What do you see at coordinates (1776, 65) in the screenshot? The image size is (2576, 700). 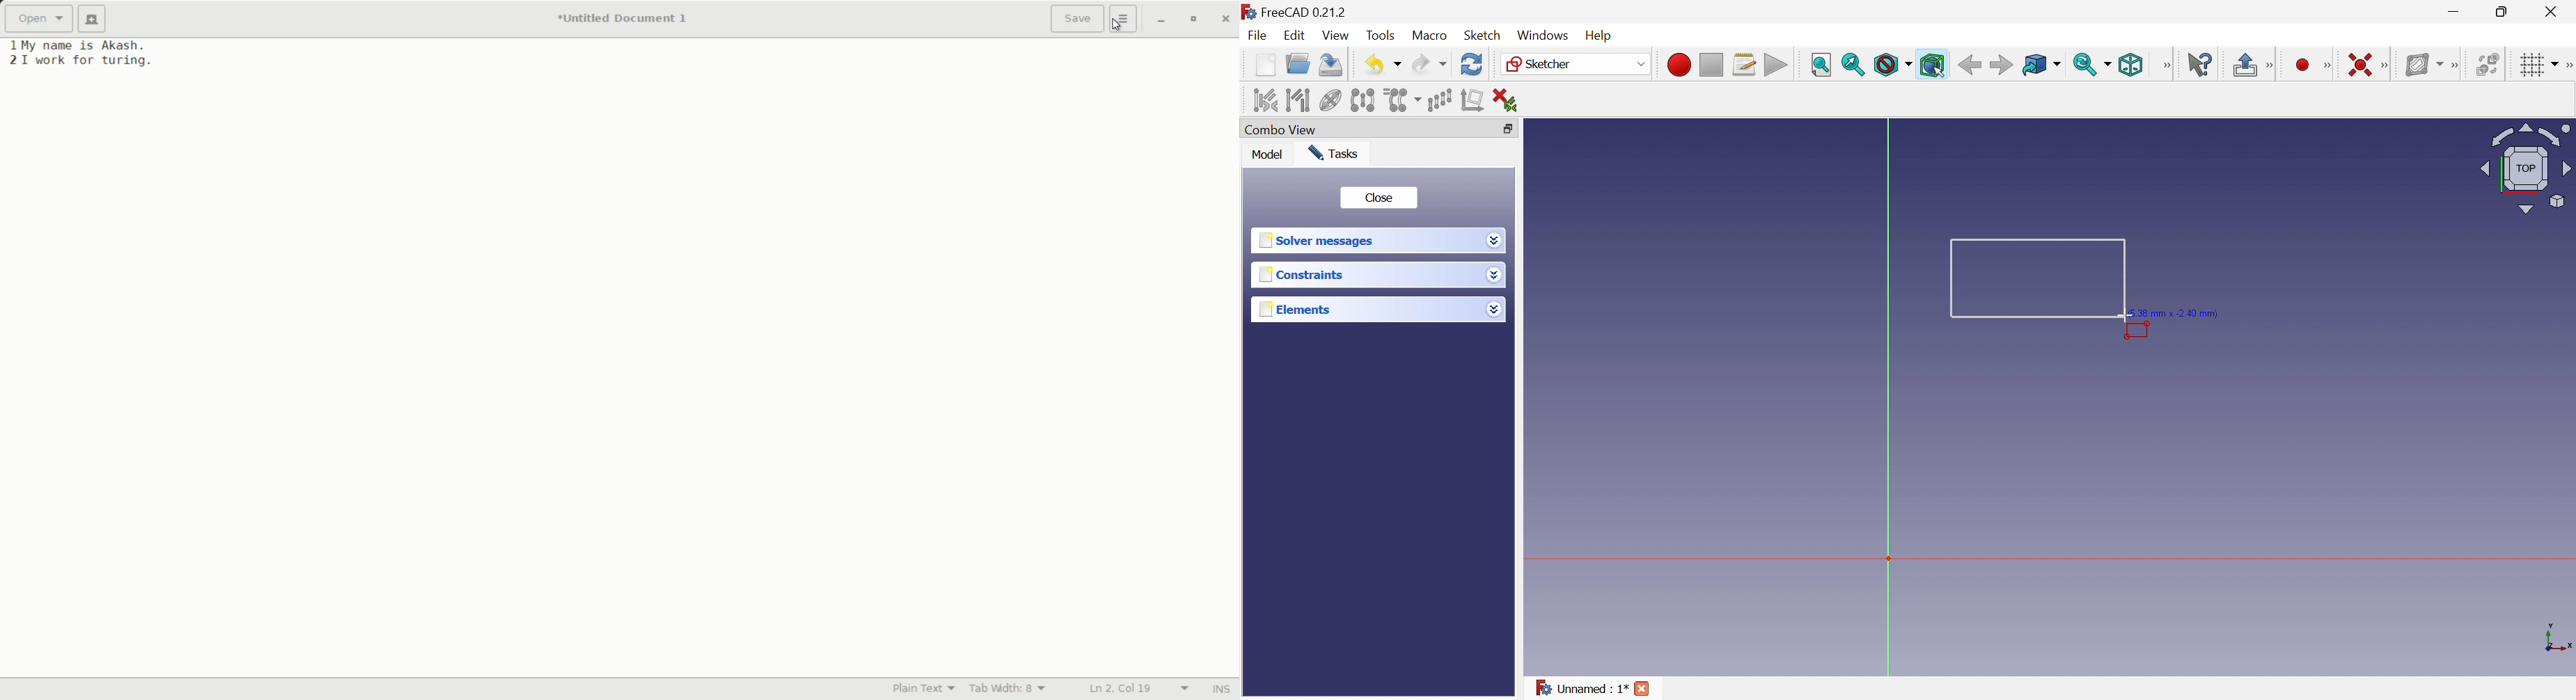 I see `Execute macro` at bounding box center [1776, 65].